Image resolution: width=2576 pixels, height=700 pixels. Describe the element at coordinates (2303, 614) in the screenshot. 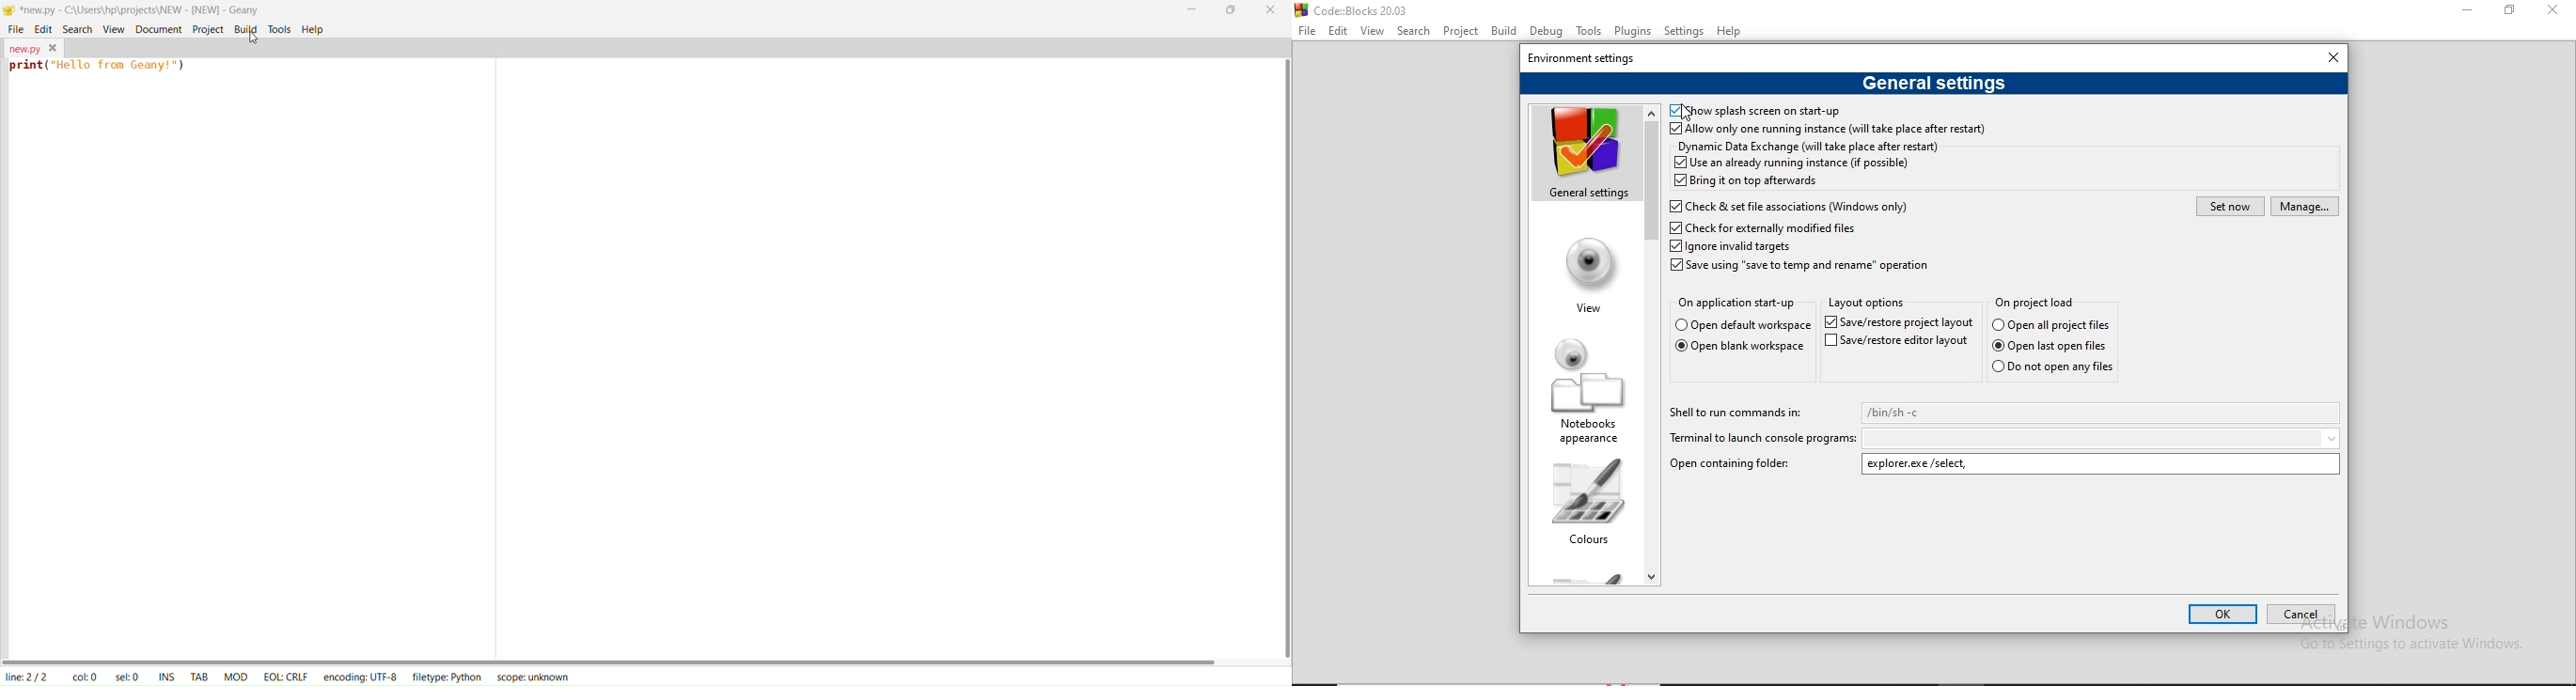

I see `cancel` at that location.